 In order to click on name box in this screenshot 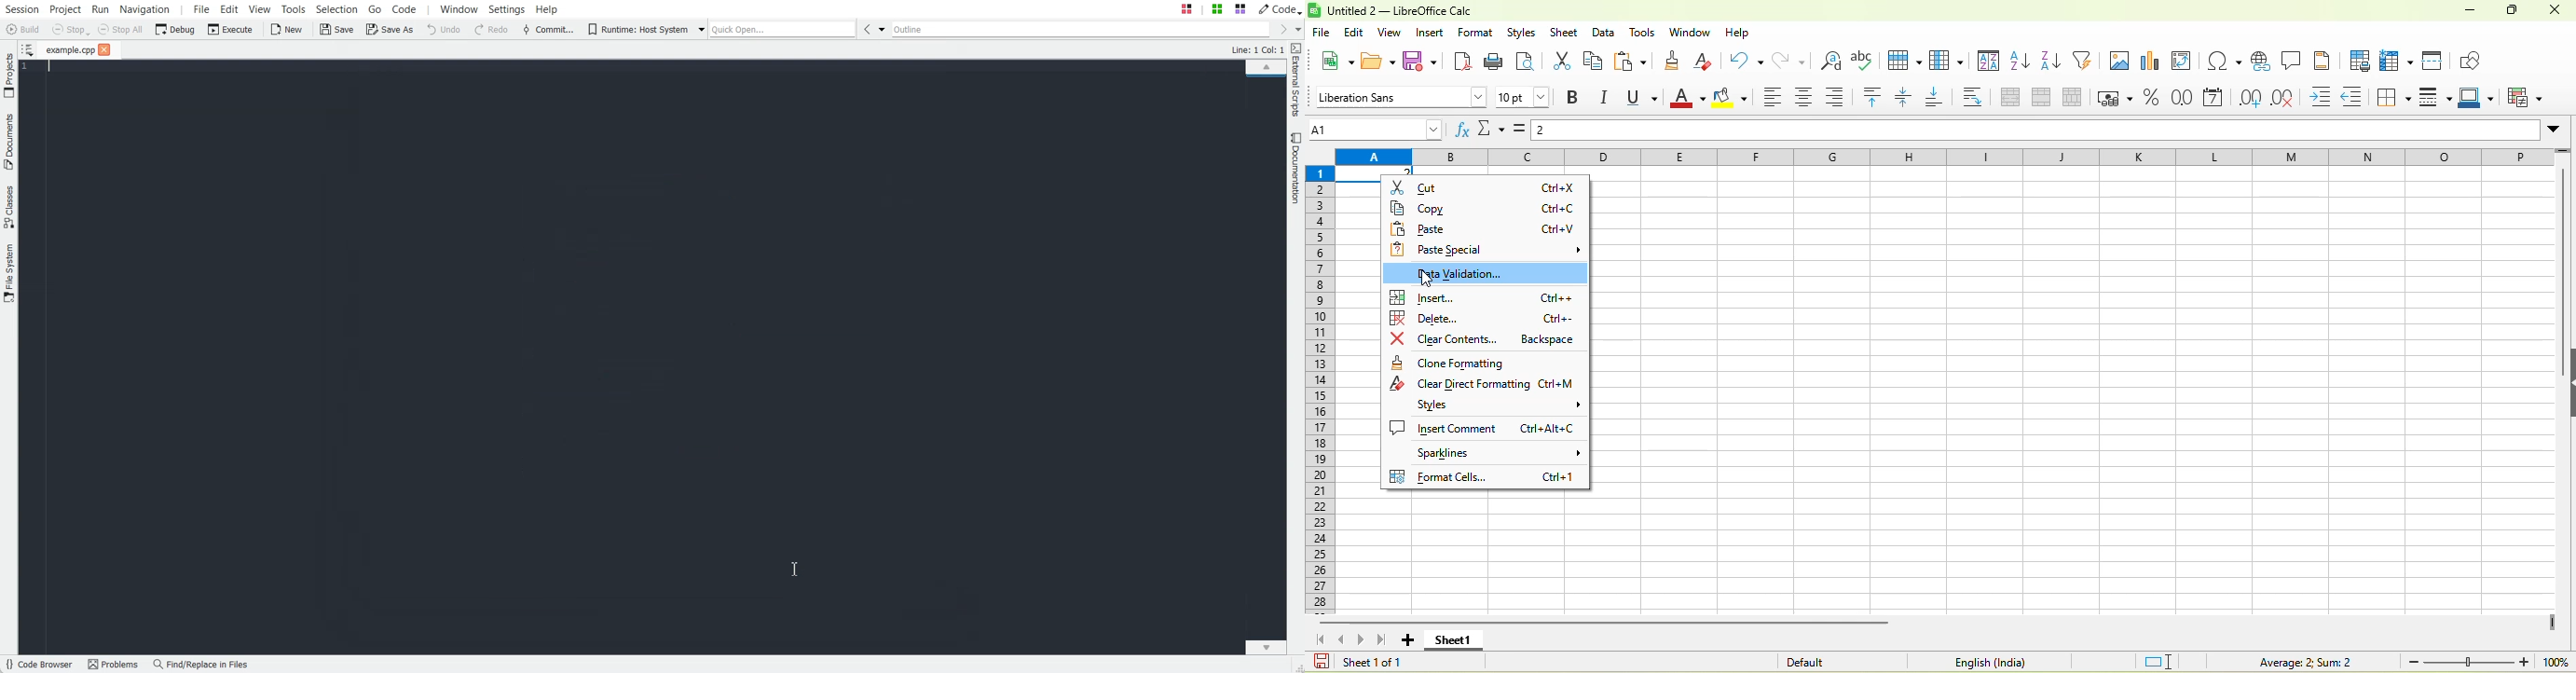, I will do `click(1377, 129)`.